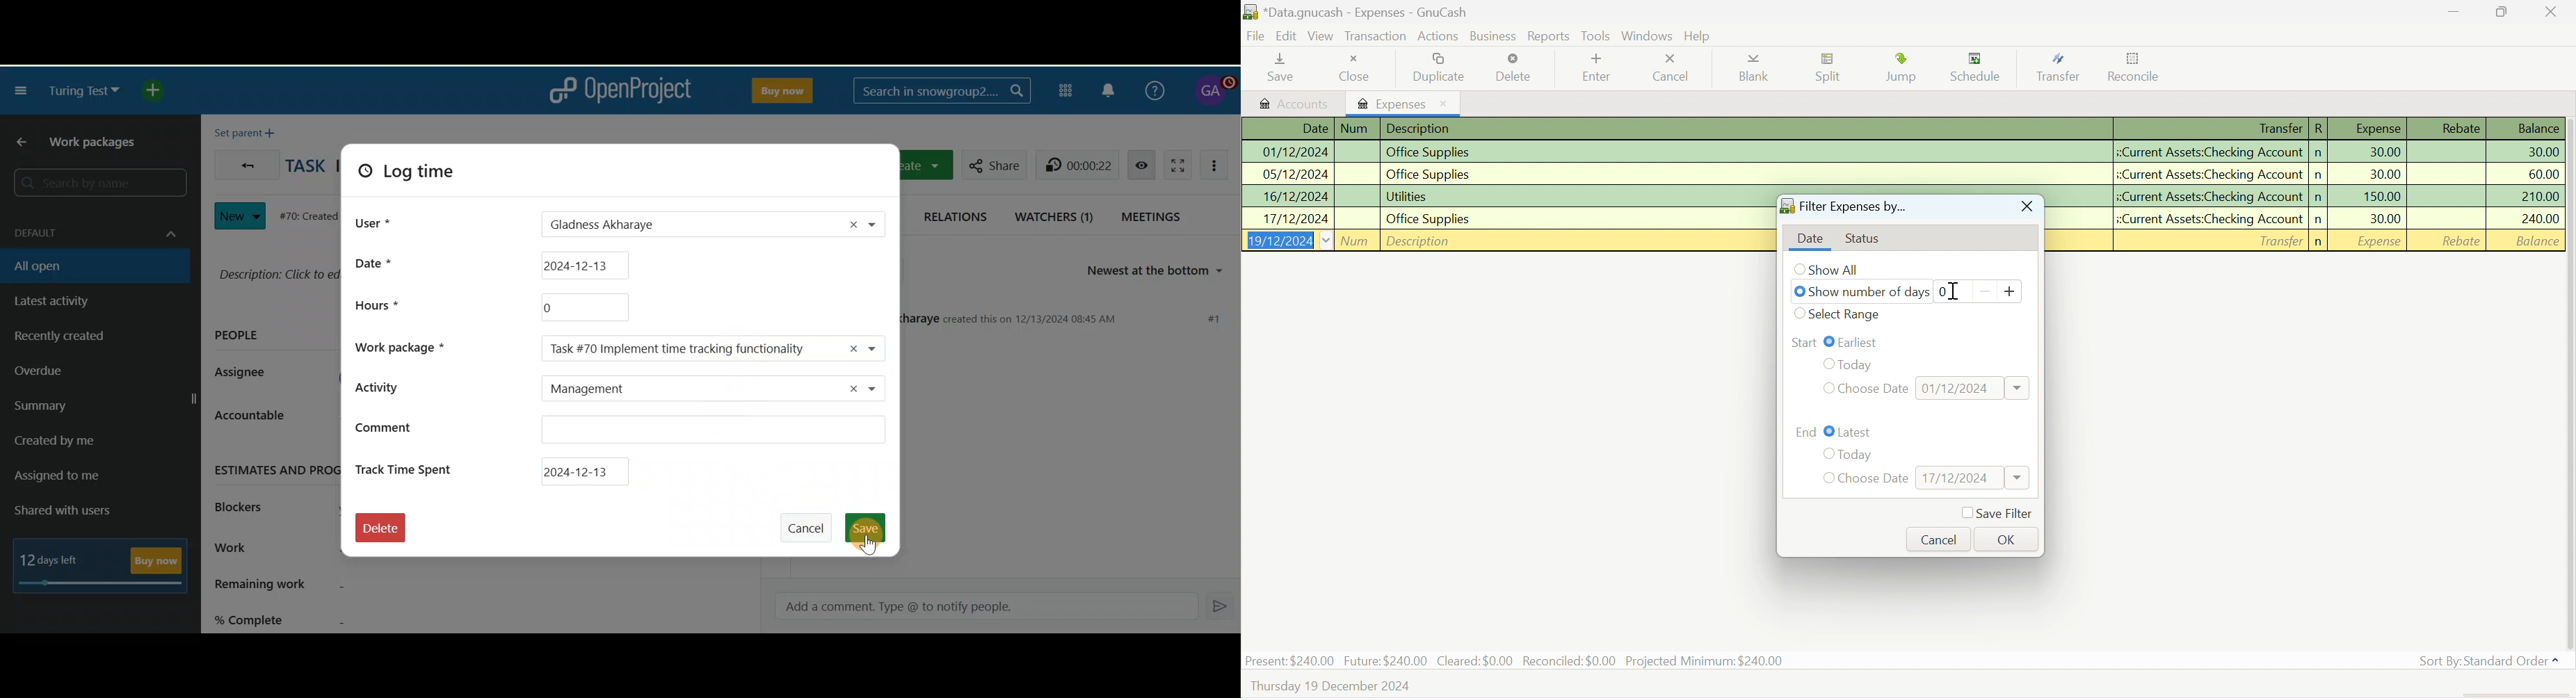 Image resolution: width=2576 pixels, height=700 pixels. What do you see at coordinates (1278, 69) in the screenshot?
I see `Save` at bounding box center [1278, 69].